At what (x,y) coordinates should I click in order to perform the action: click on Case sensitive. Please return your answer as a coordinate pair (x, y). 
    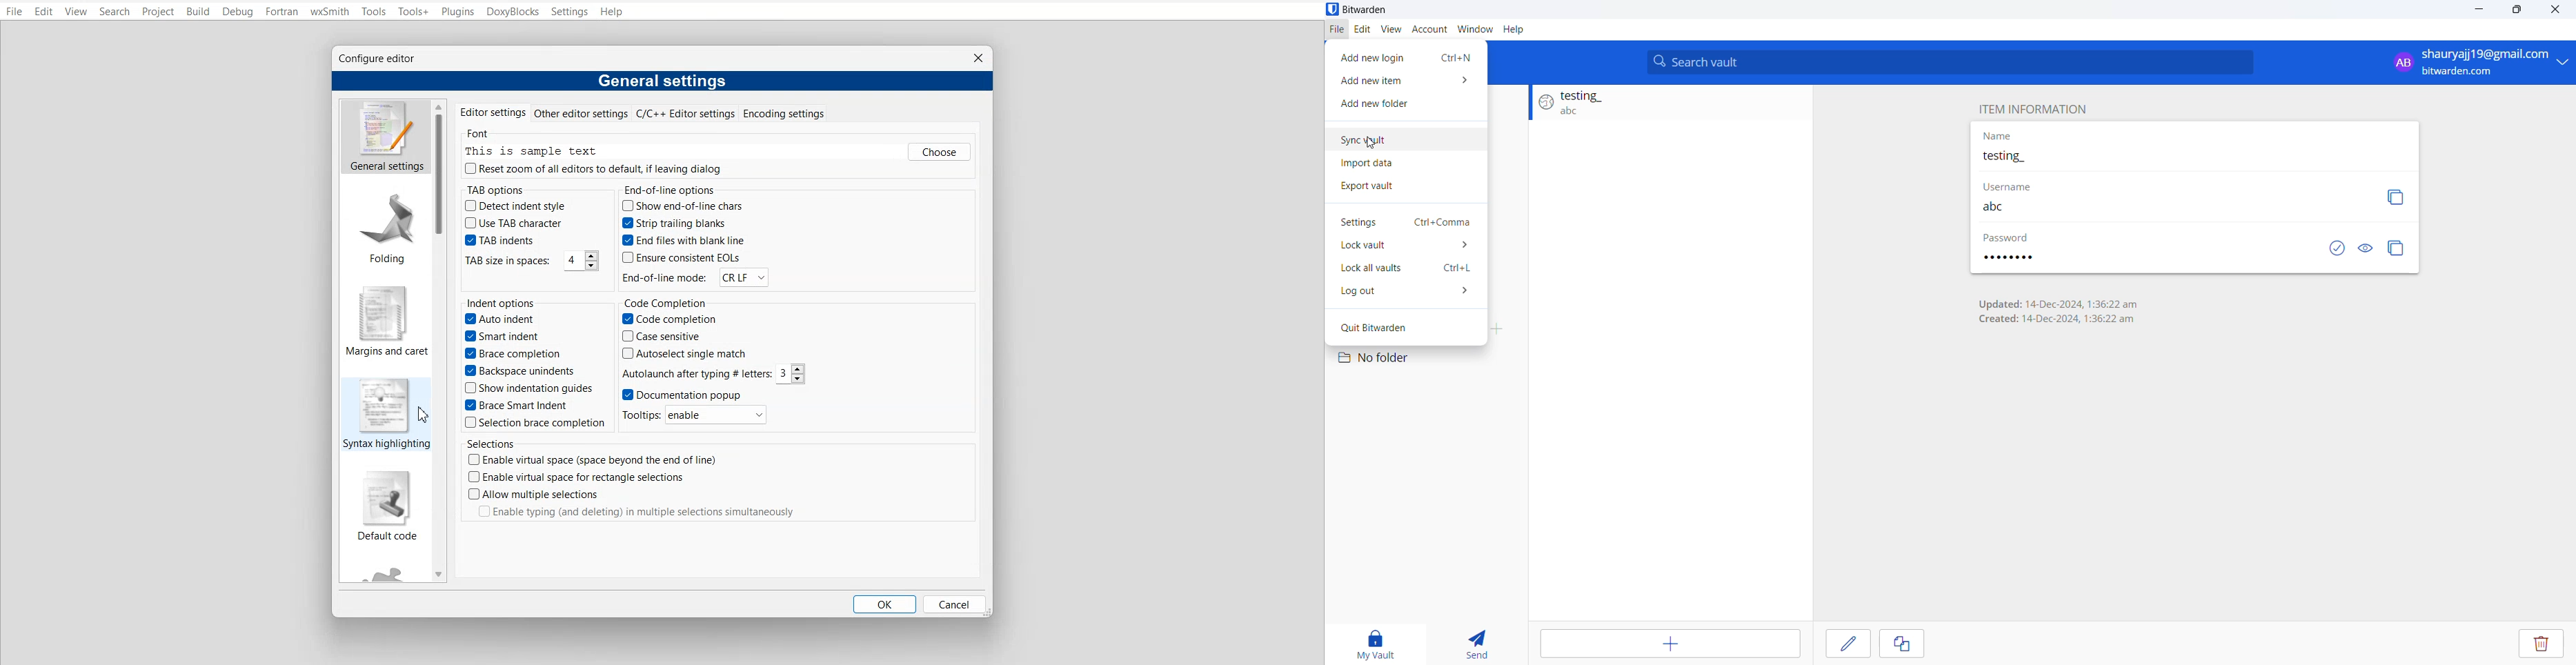
    Looking at the image, I should click on (662, 335).